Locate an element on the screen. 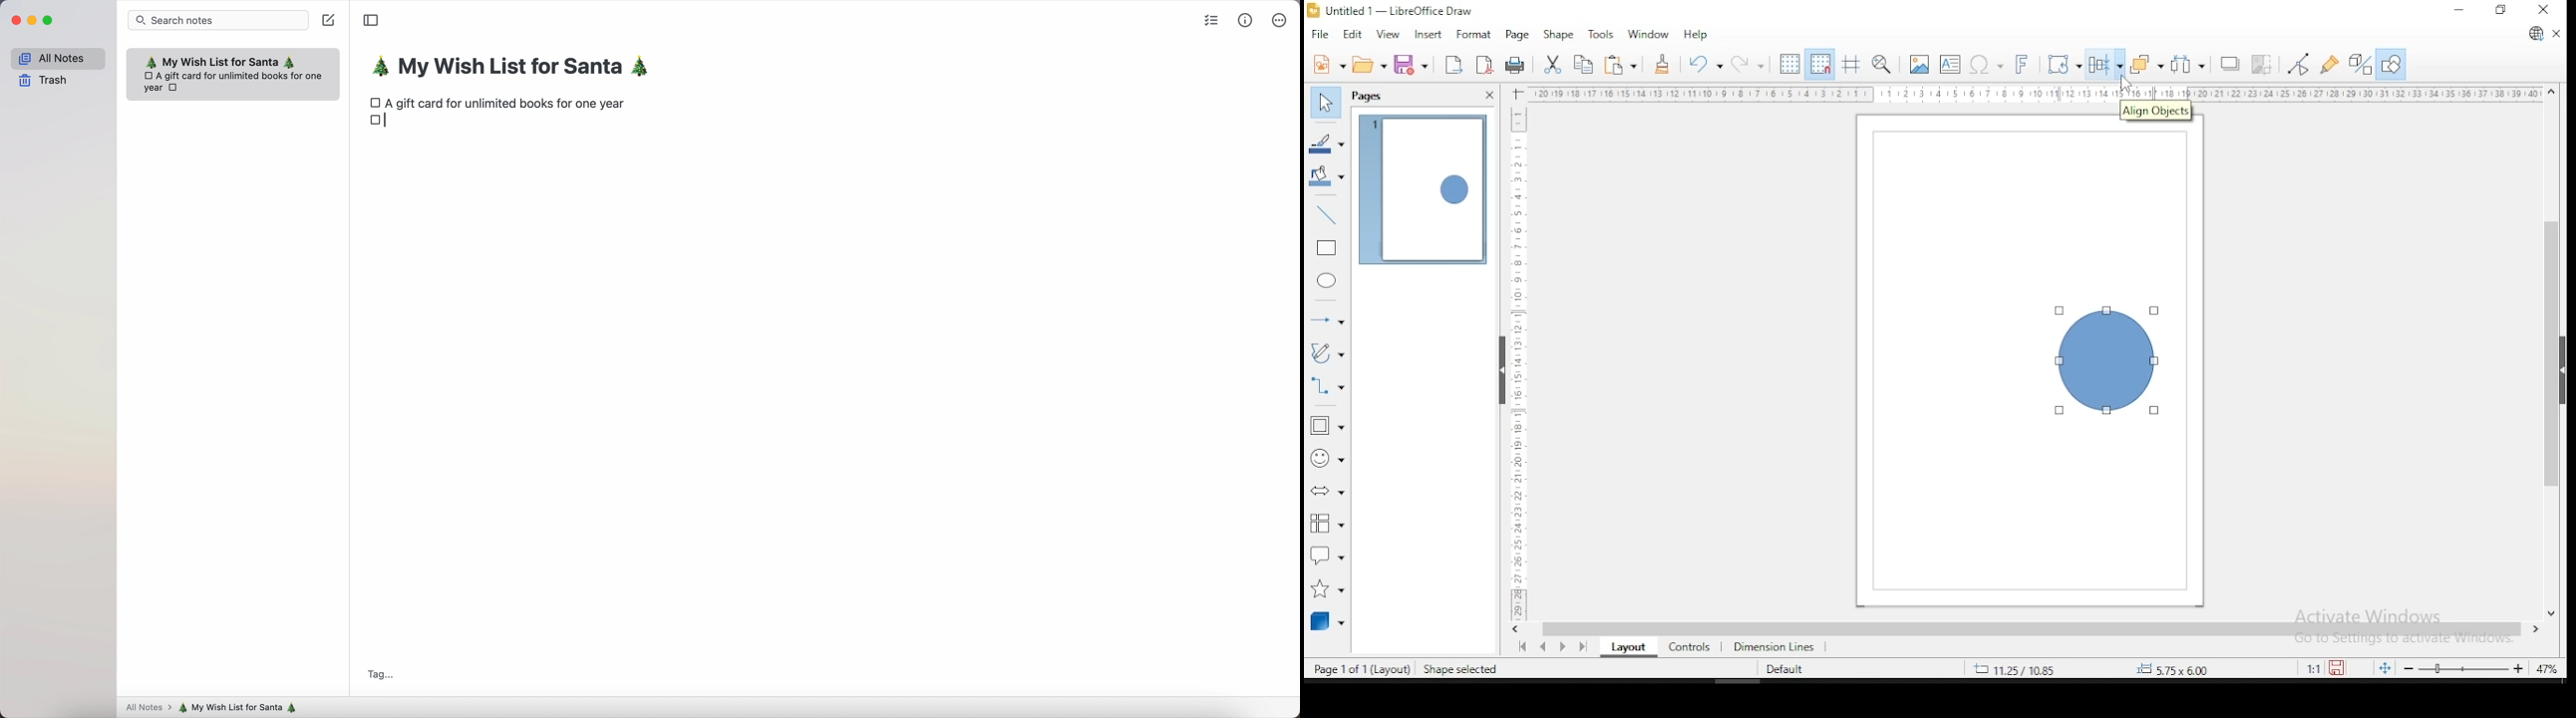 Image resolution: width=2576 pixels, height=728 pixels. layout is located at coordinates (1625, 647).